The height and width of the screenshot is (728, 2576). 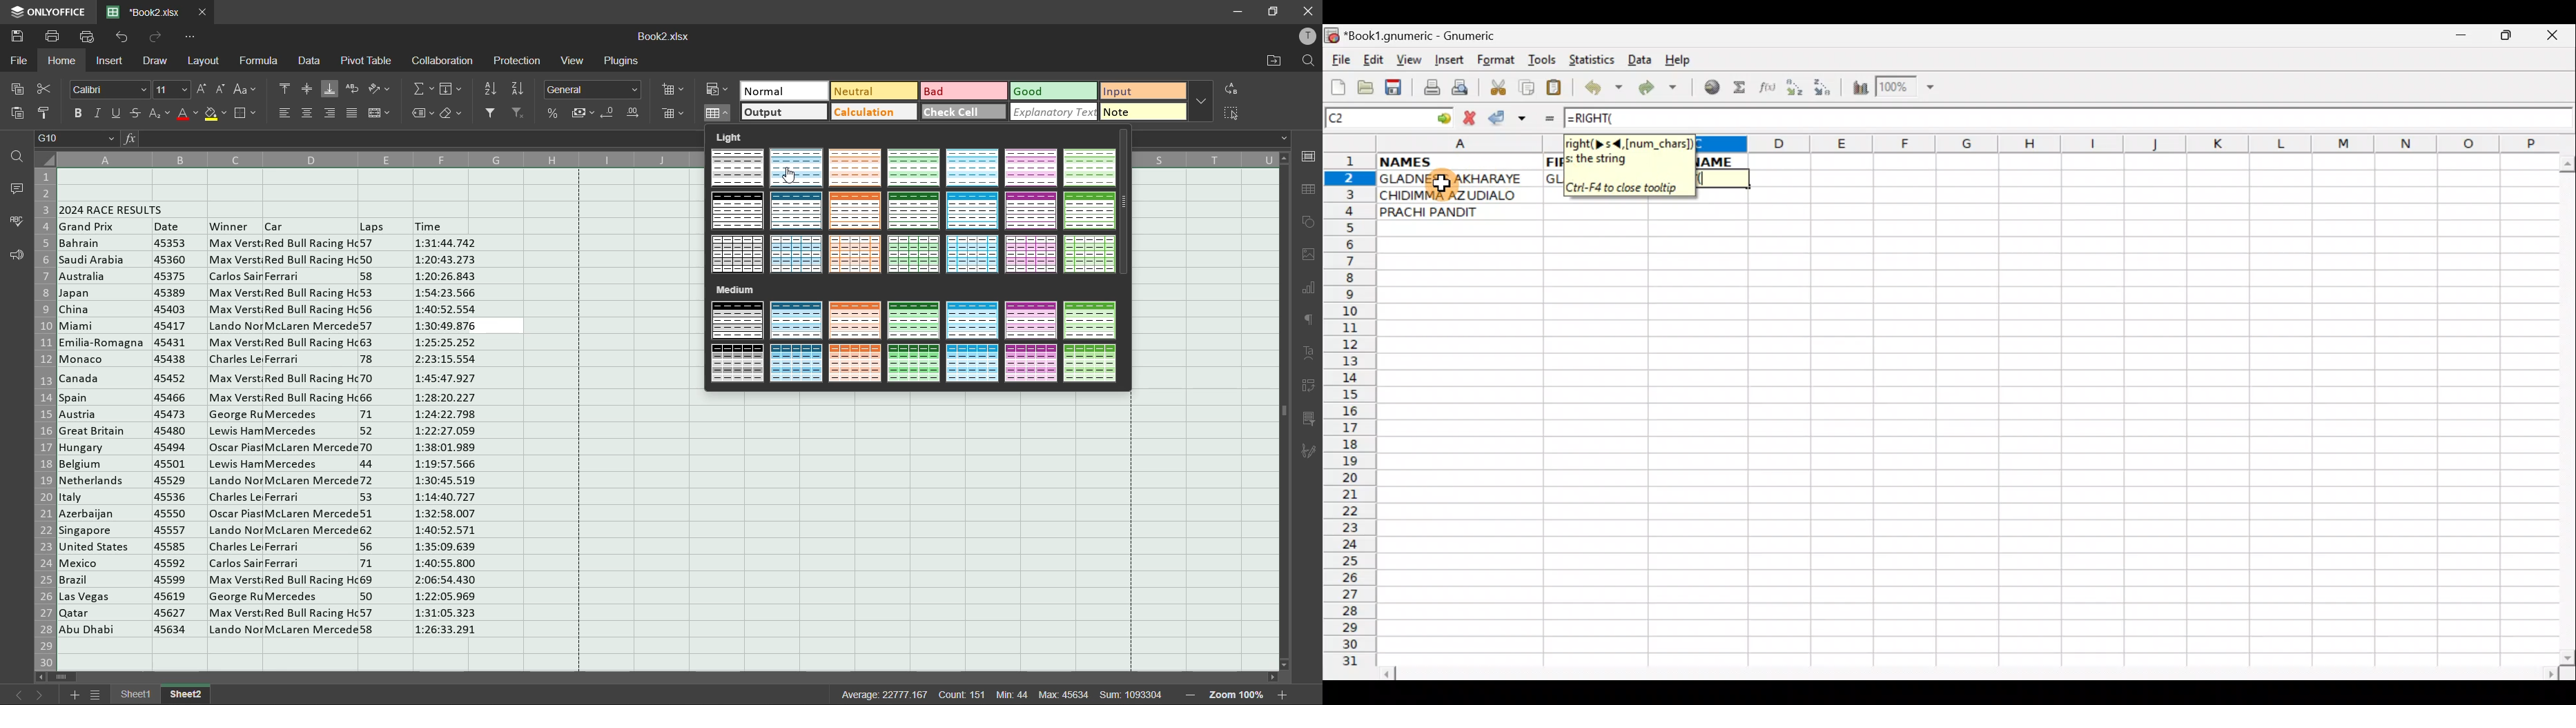 What do you see at coordinates (374, 226) in the screenshot?
I see `` at bounding box center [374, 226].